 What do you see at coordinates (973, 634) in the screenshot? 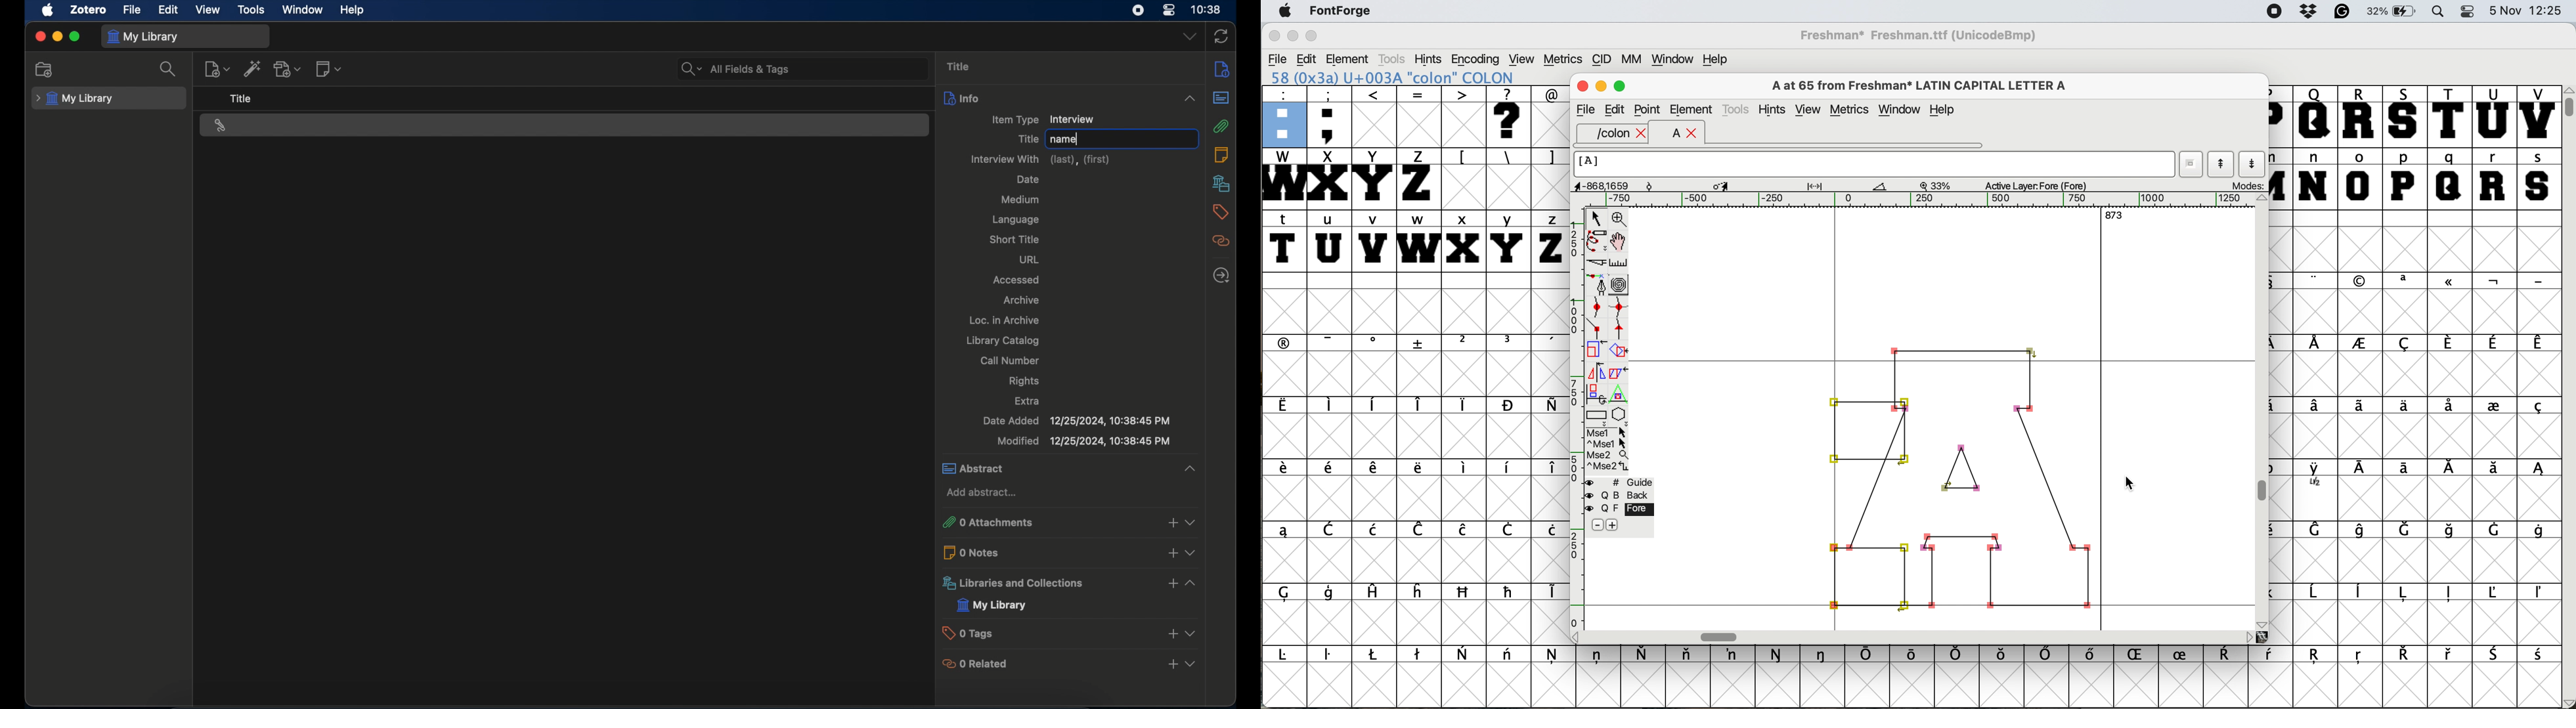
I see `0 tags` at bounding box center [973, 634].